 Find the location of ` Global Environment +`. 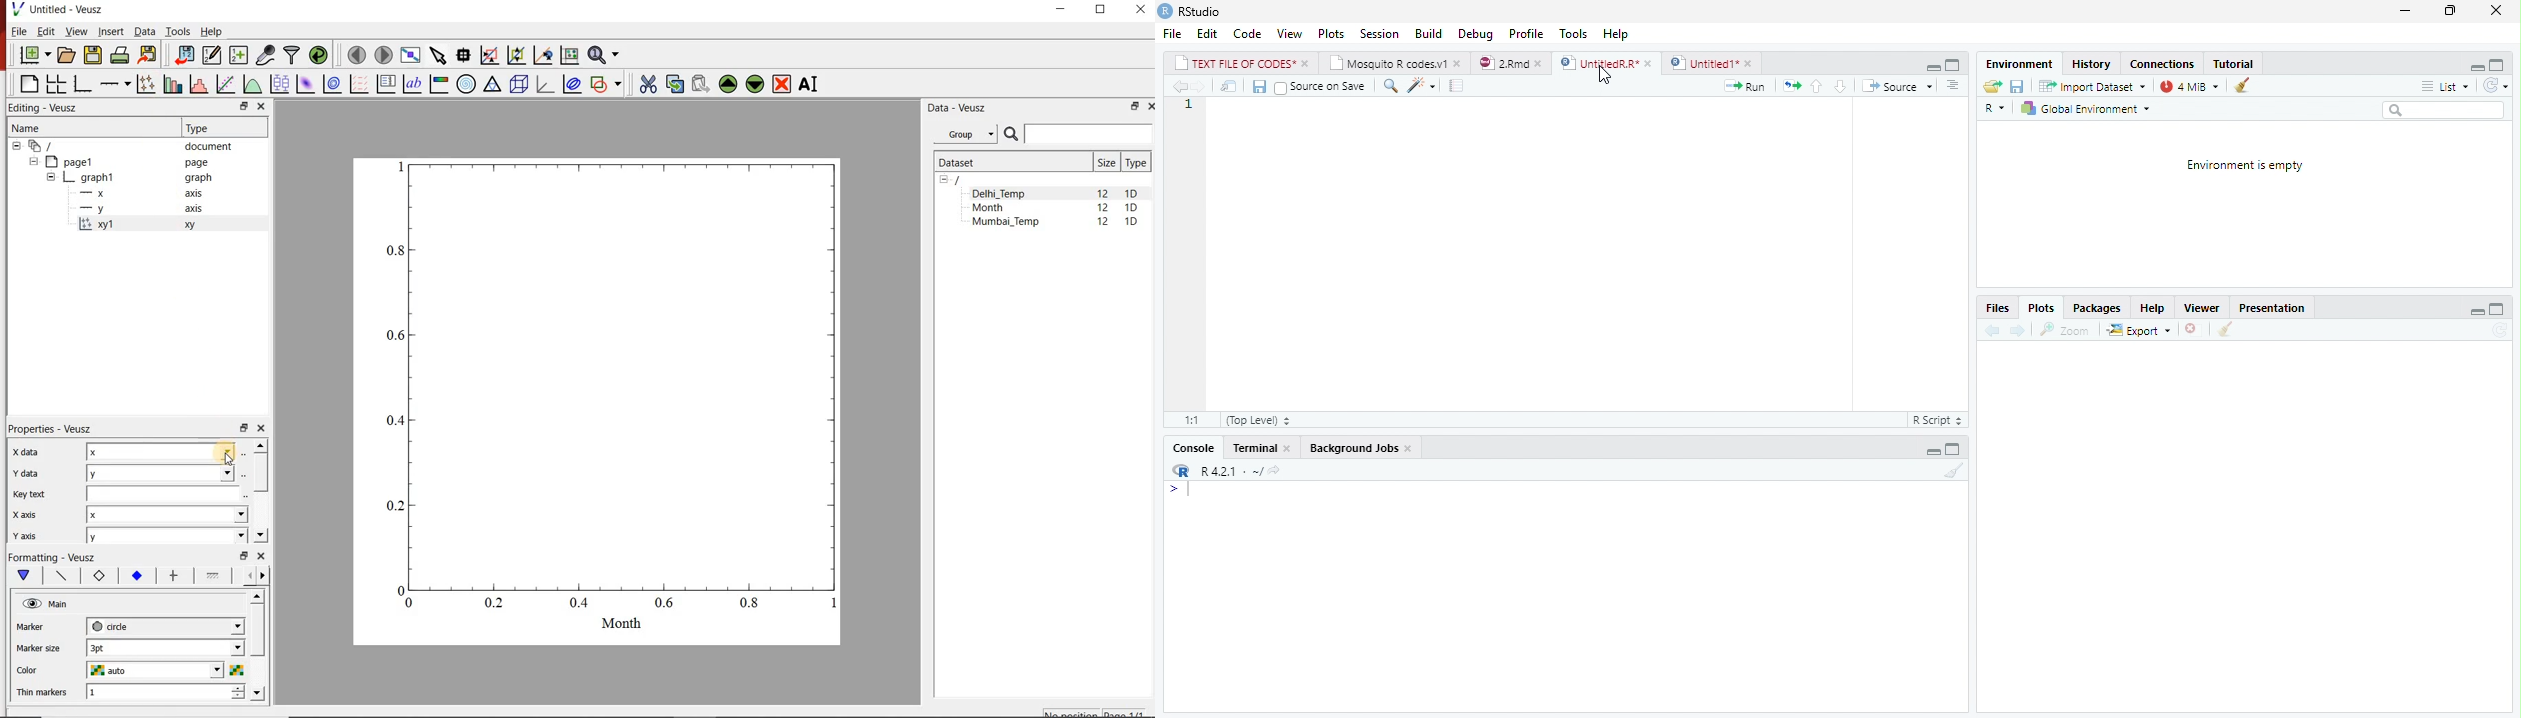

 Global Environment + is located at coordinates (2092, 109).